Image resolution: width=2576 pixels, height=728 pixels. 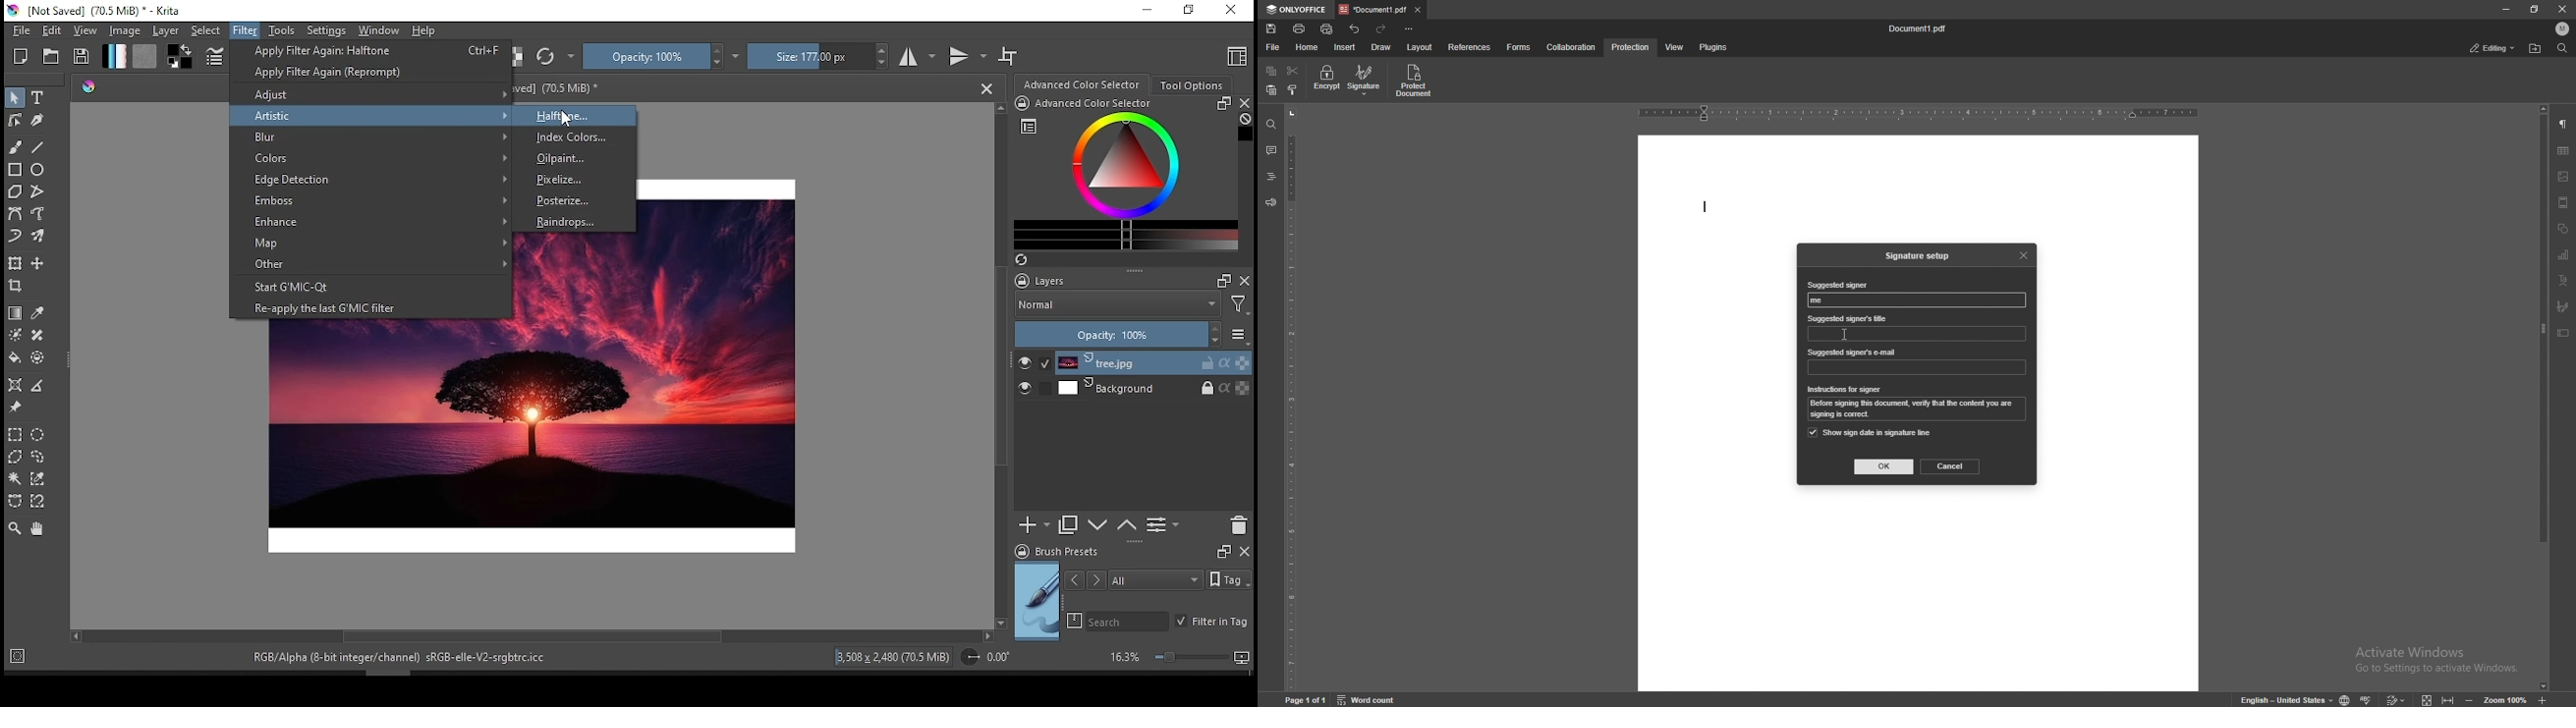 I want to click on locate file, so click(x=2535, y=49).